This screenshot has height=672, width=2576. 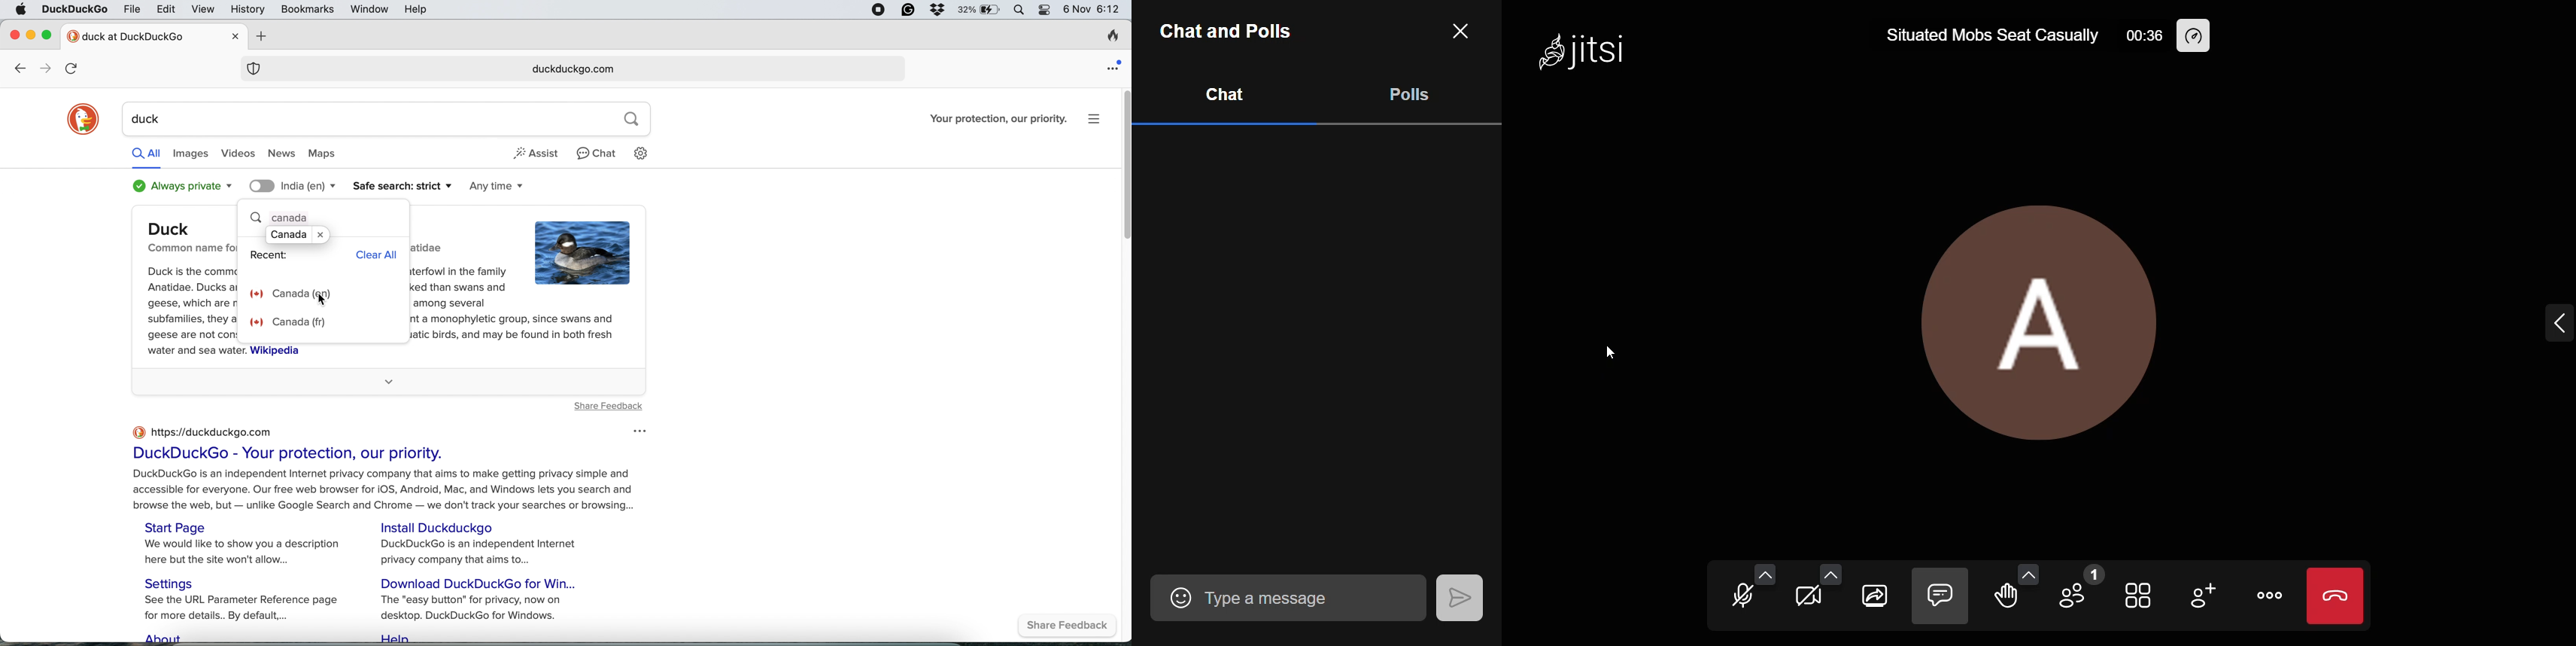 What do you see at coordinates (2036, 318) in the screenshot?
I see `display picture` at bounding box center [2036, 318].